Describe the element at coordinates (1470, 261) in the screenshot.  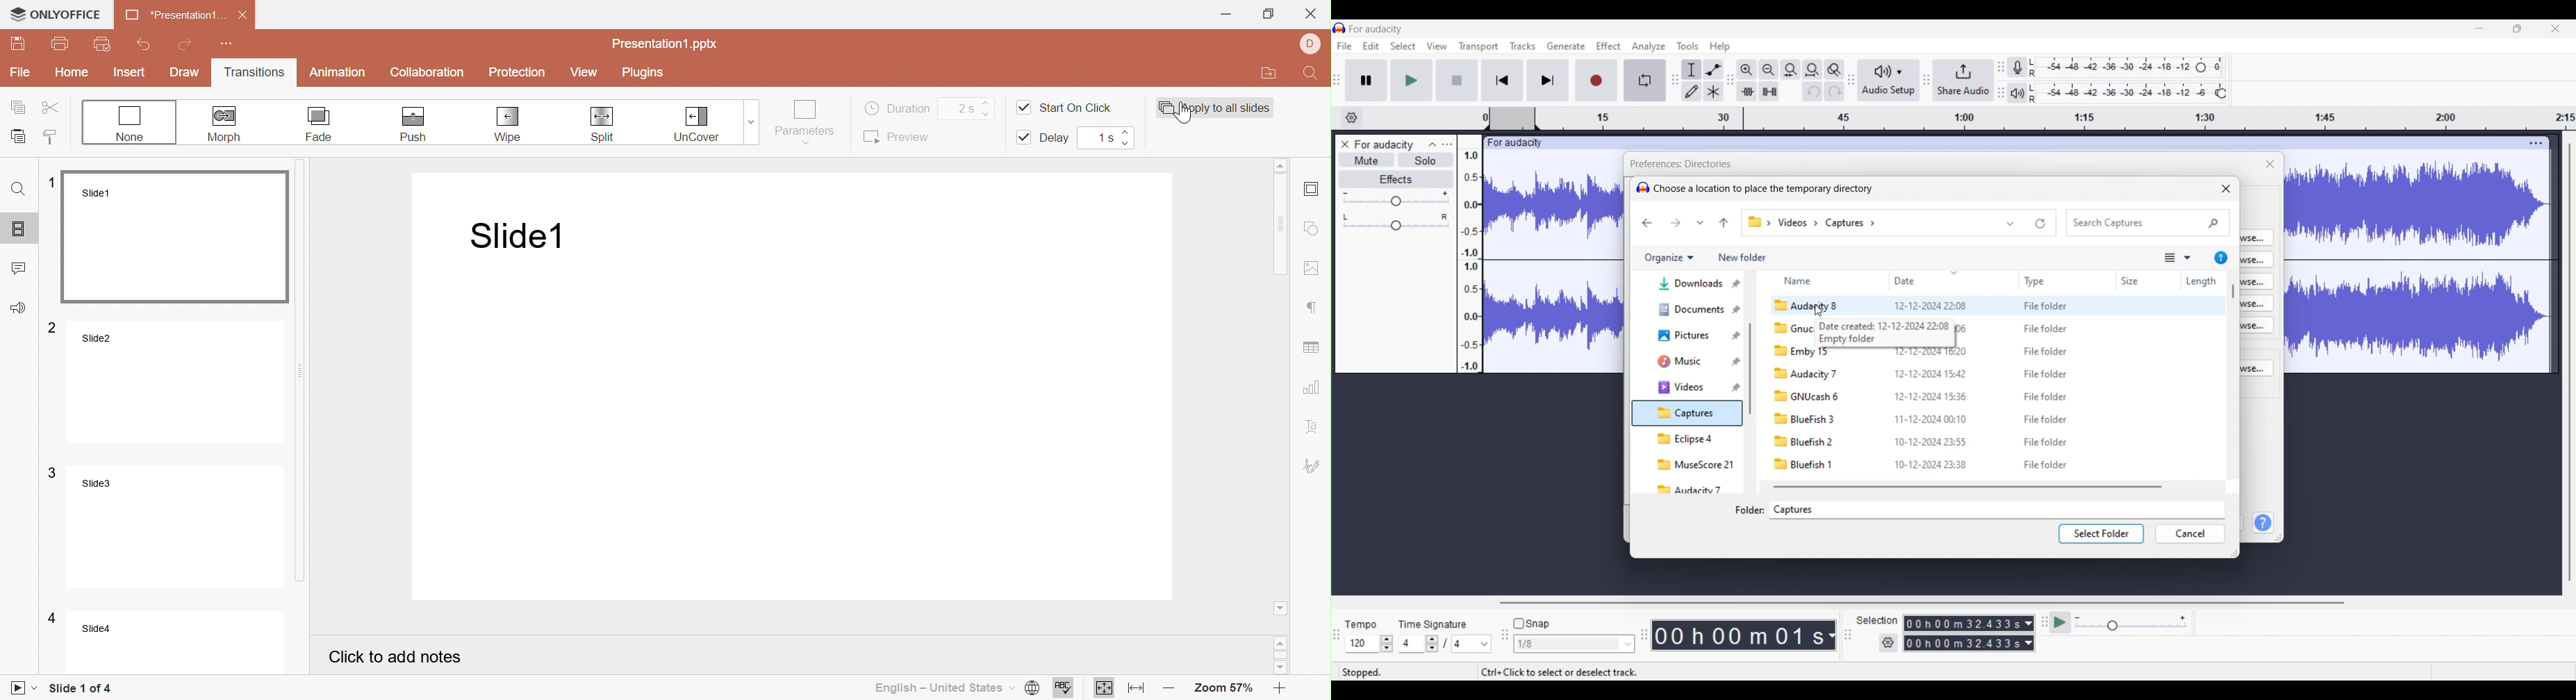
I see `Scale to measure track intensity` at that location.